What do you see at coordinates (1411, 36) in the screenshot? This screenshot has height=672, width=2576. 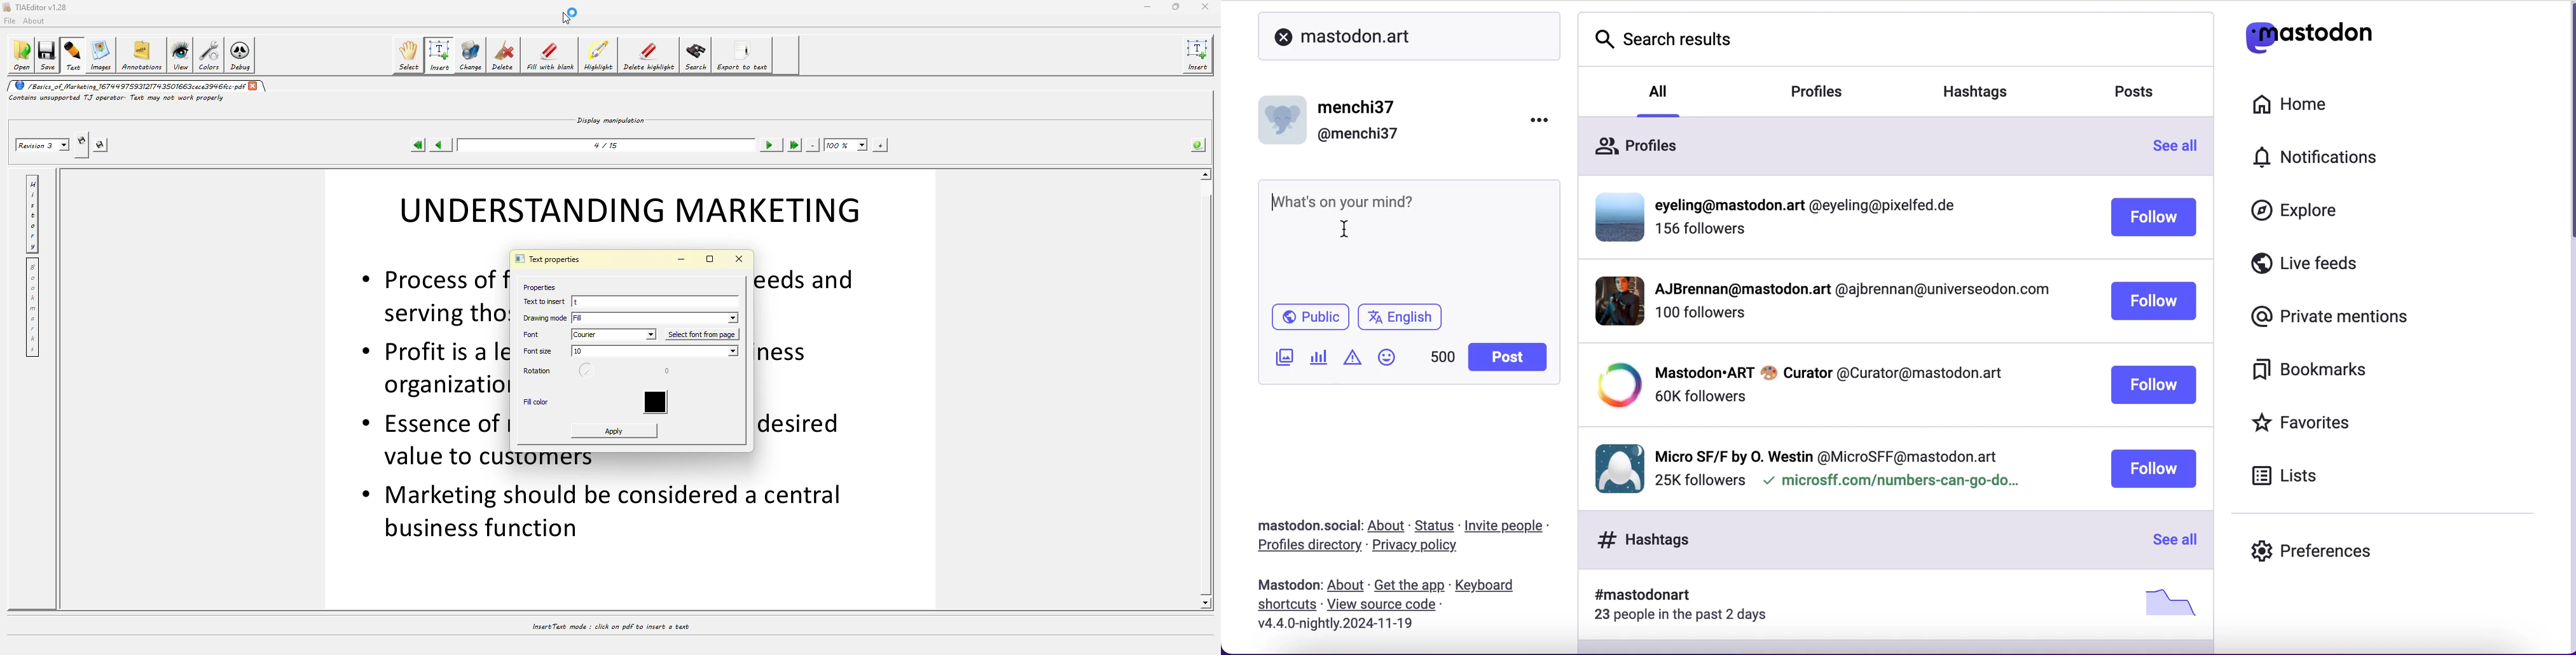 I see `mastodon.art` at bounding box center [1411, 36].